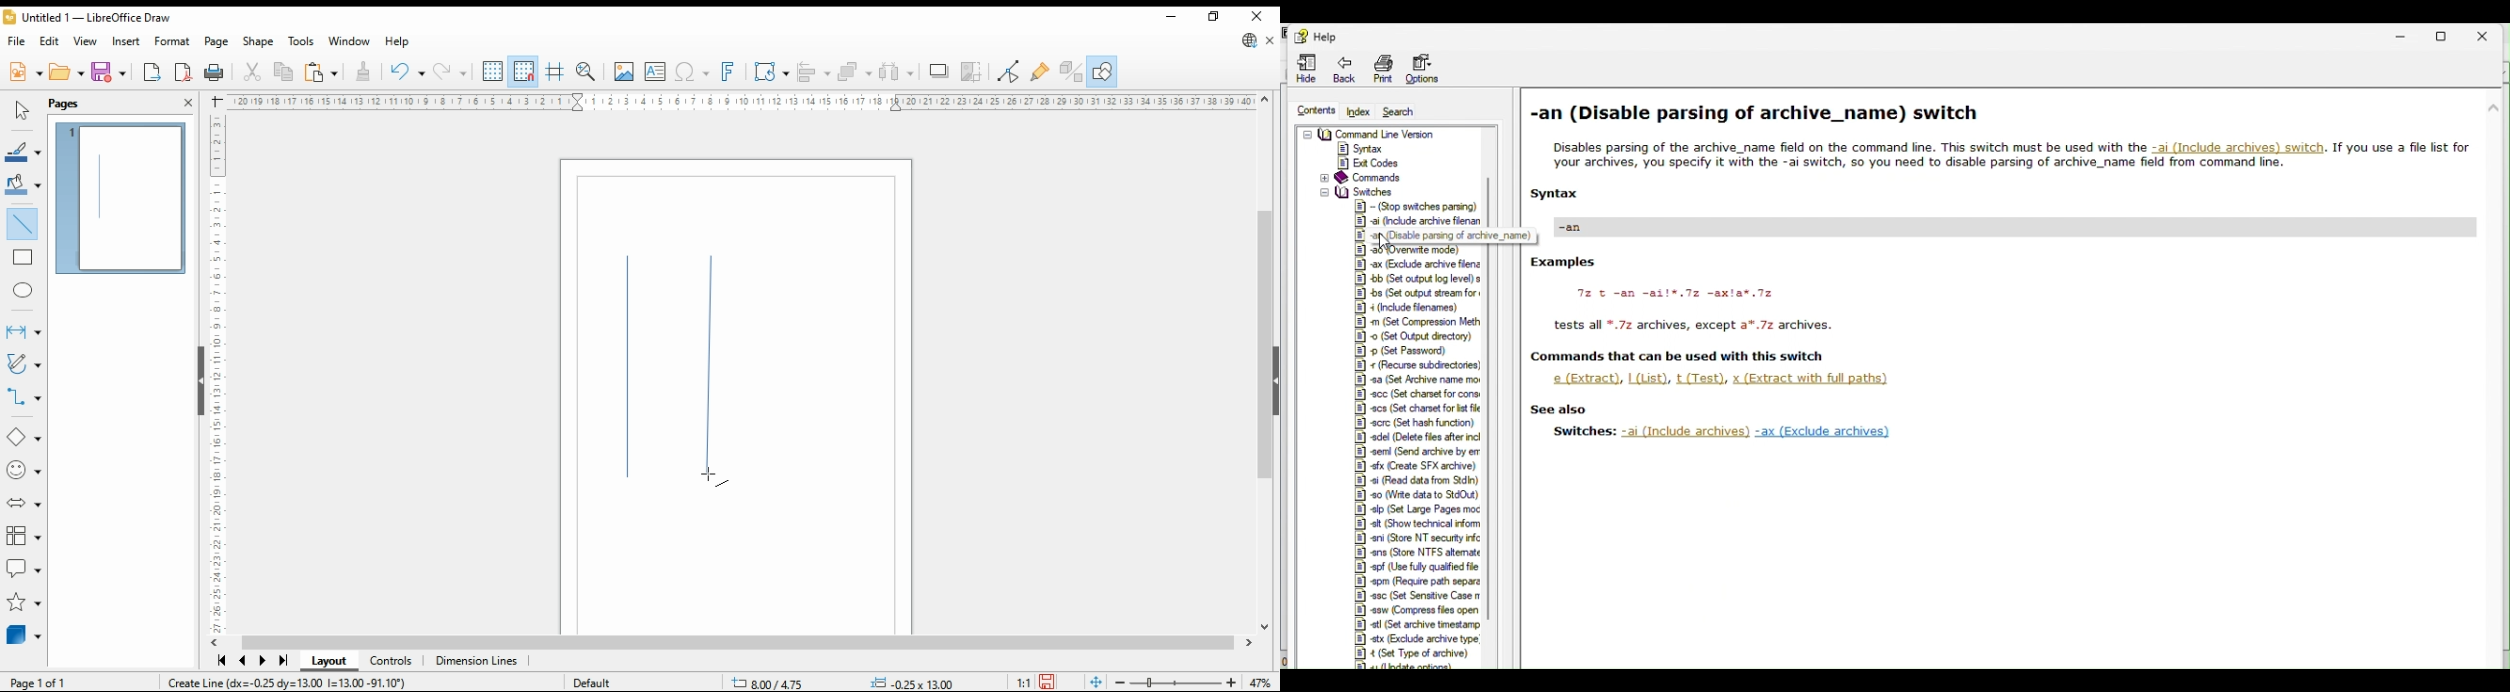 Image resolution: width=2520 pixels, height=700 pixels. I want to click on view, so click(86, 41).